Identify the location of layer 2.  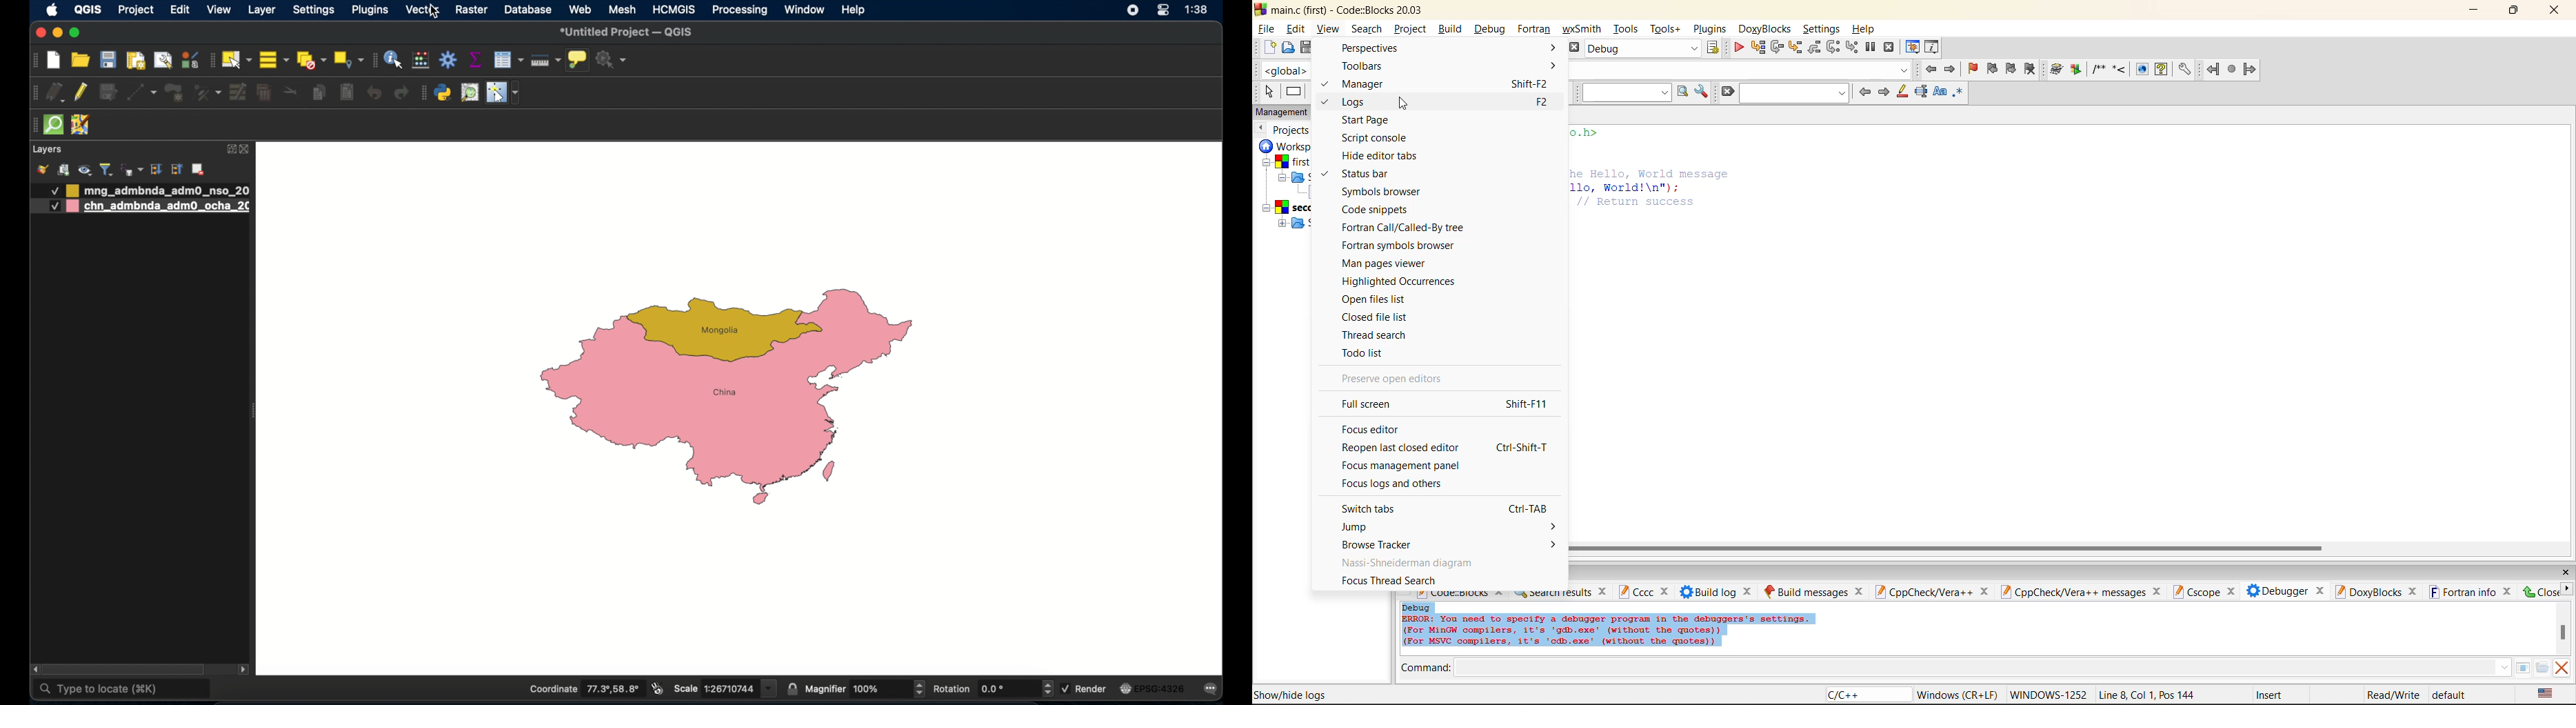
(160, 207).